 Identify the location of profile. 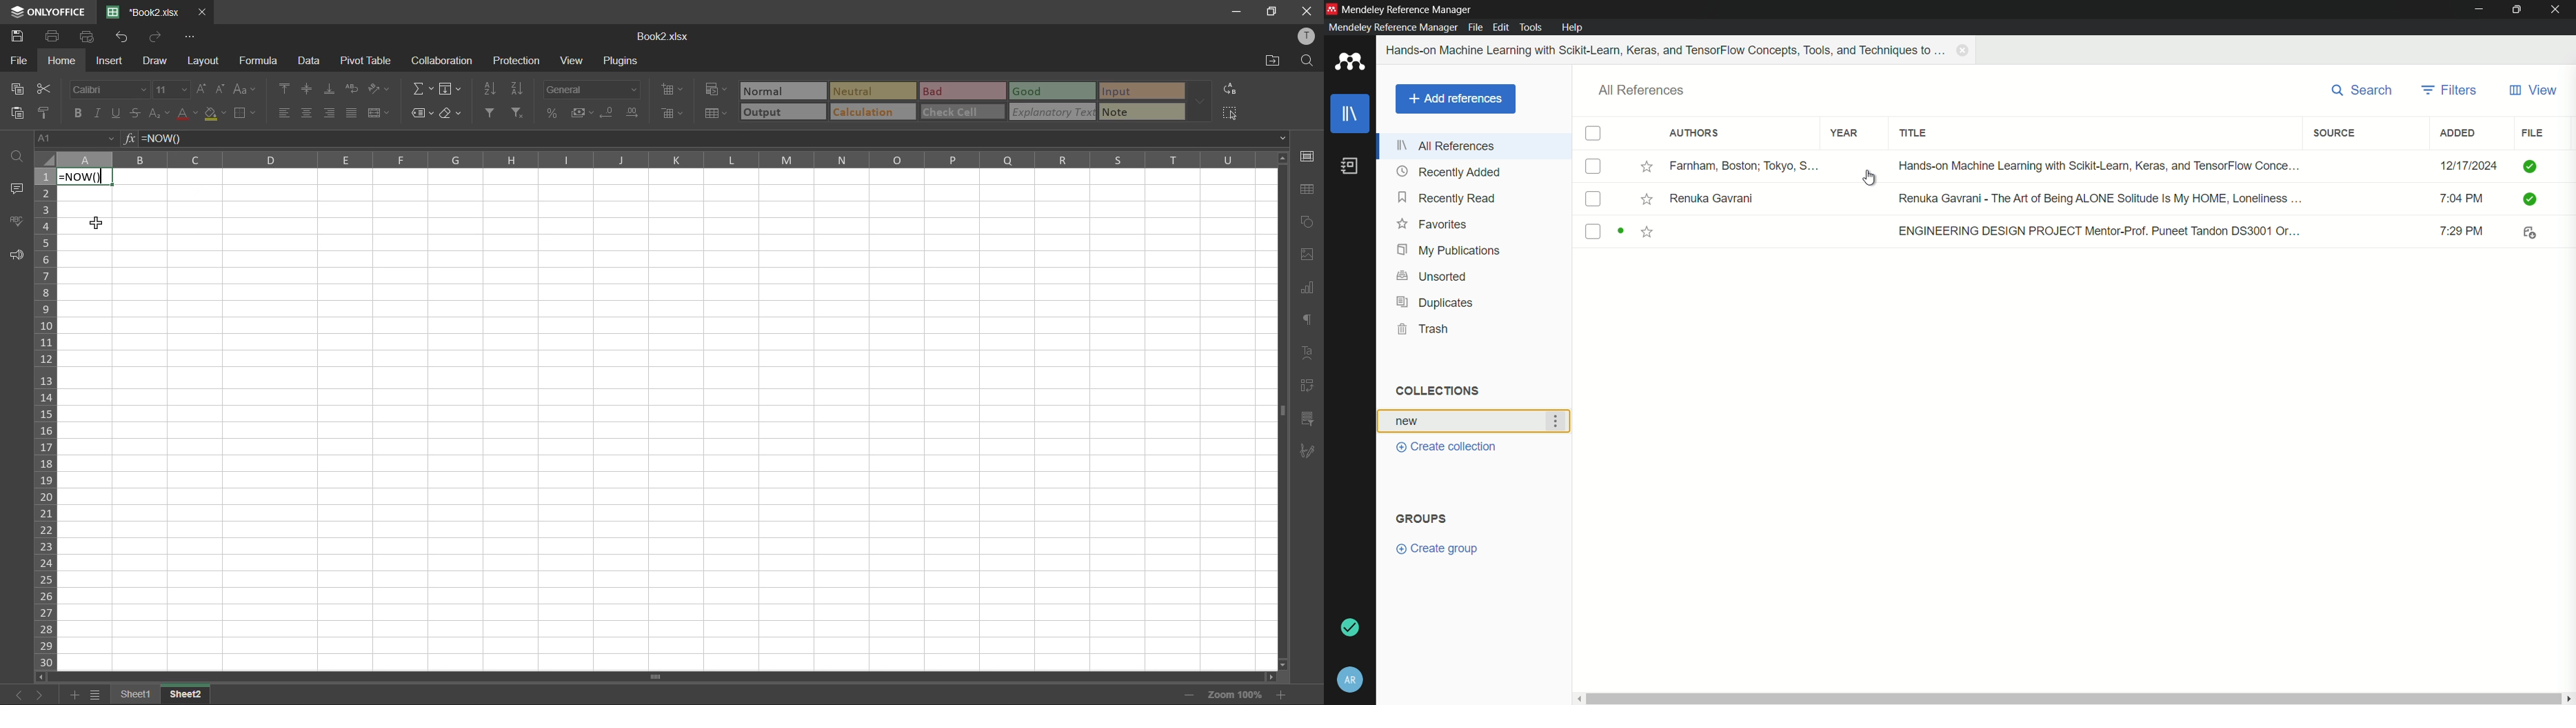
(1309, 38).